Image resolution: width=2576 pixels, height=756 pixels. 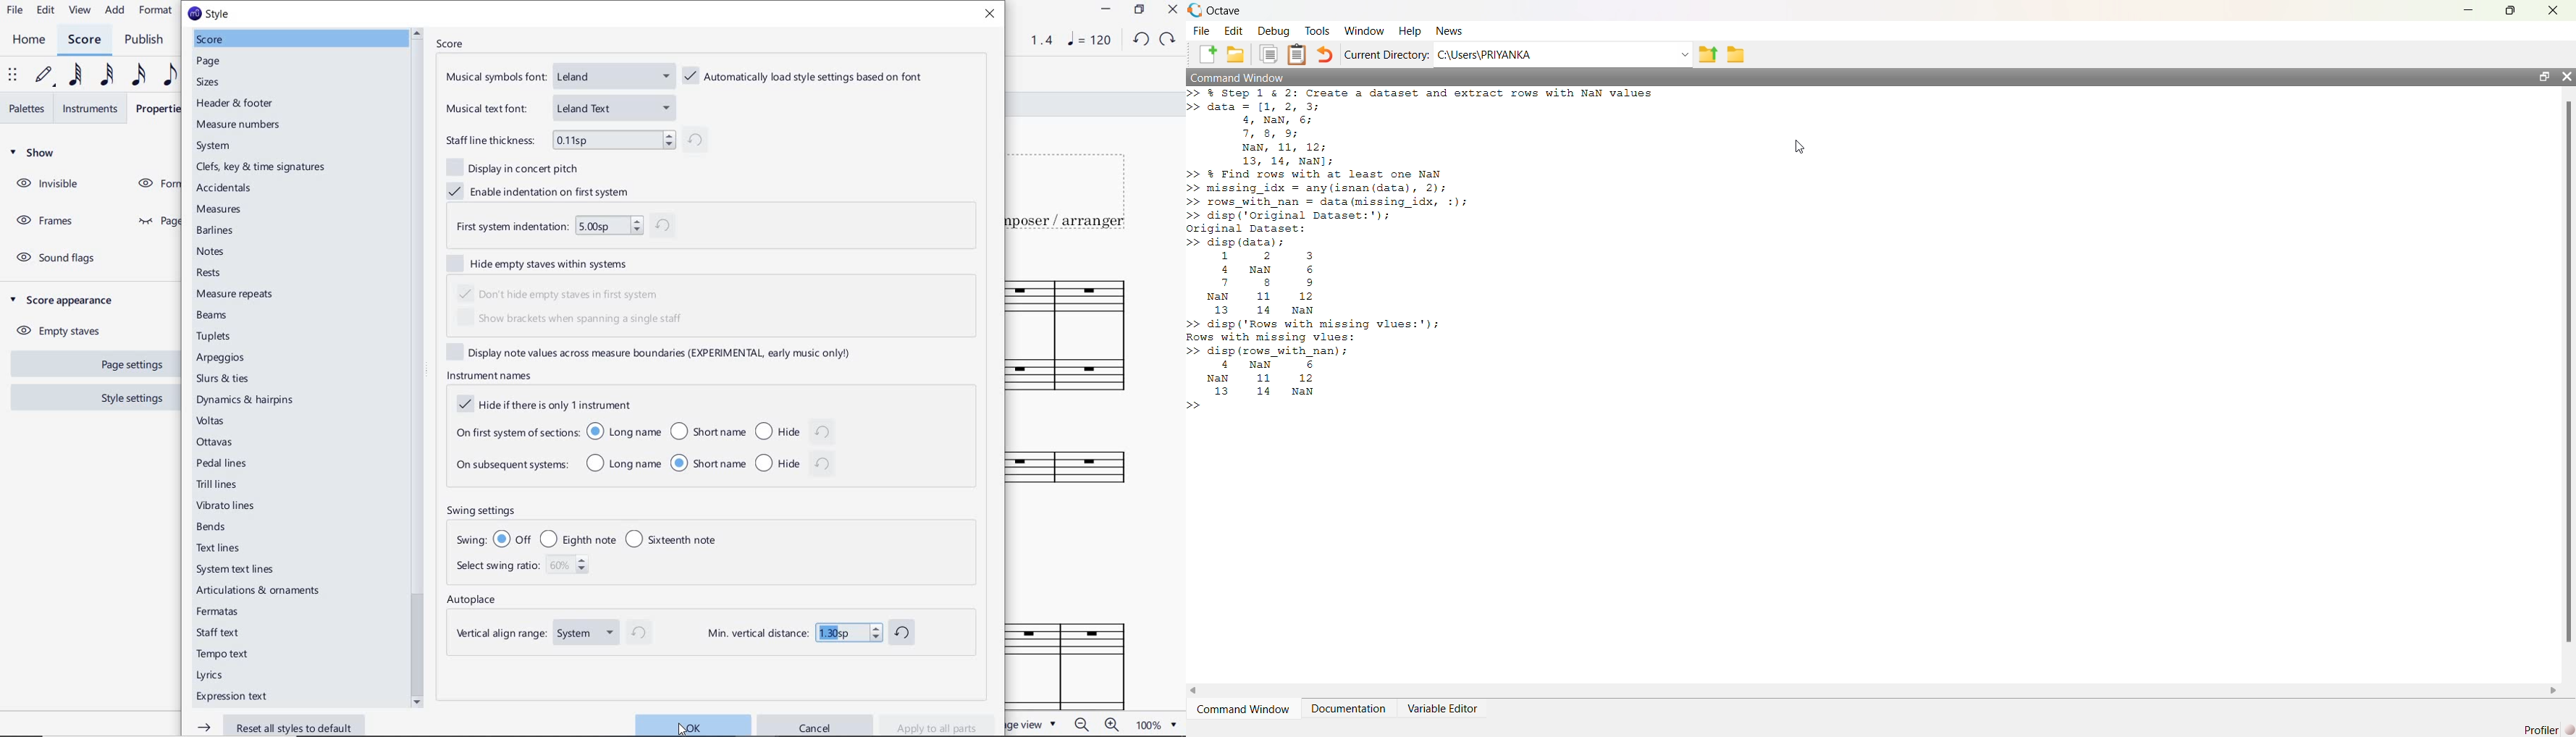 I want to click on lyrics, so click(x=211, y=676).